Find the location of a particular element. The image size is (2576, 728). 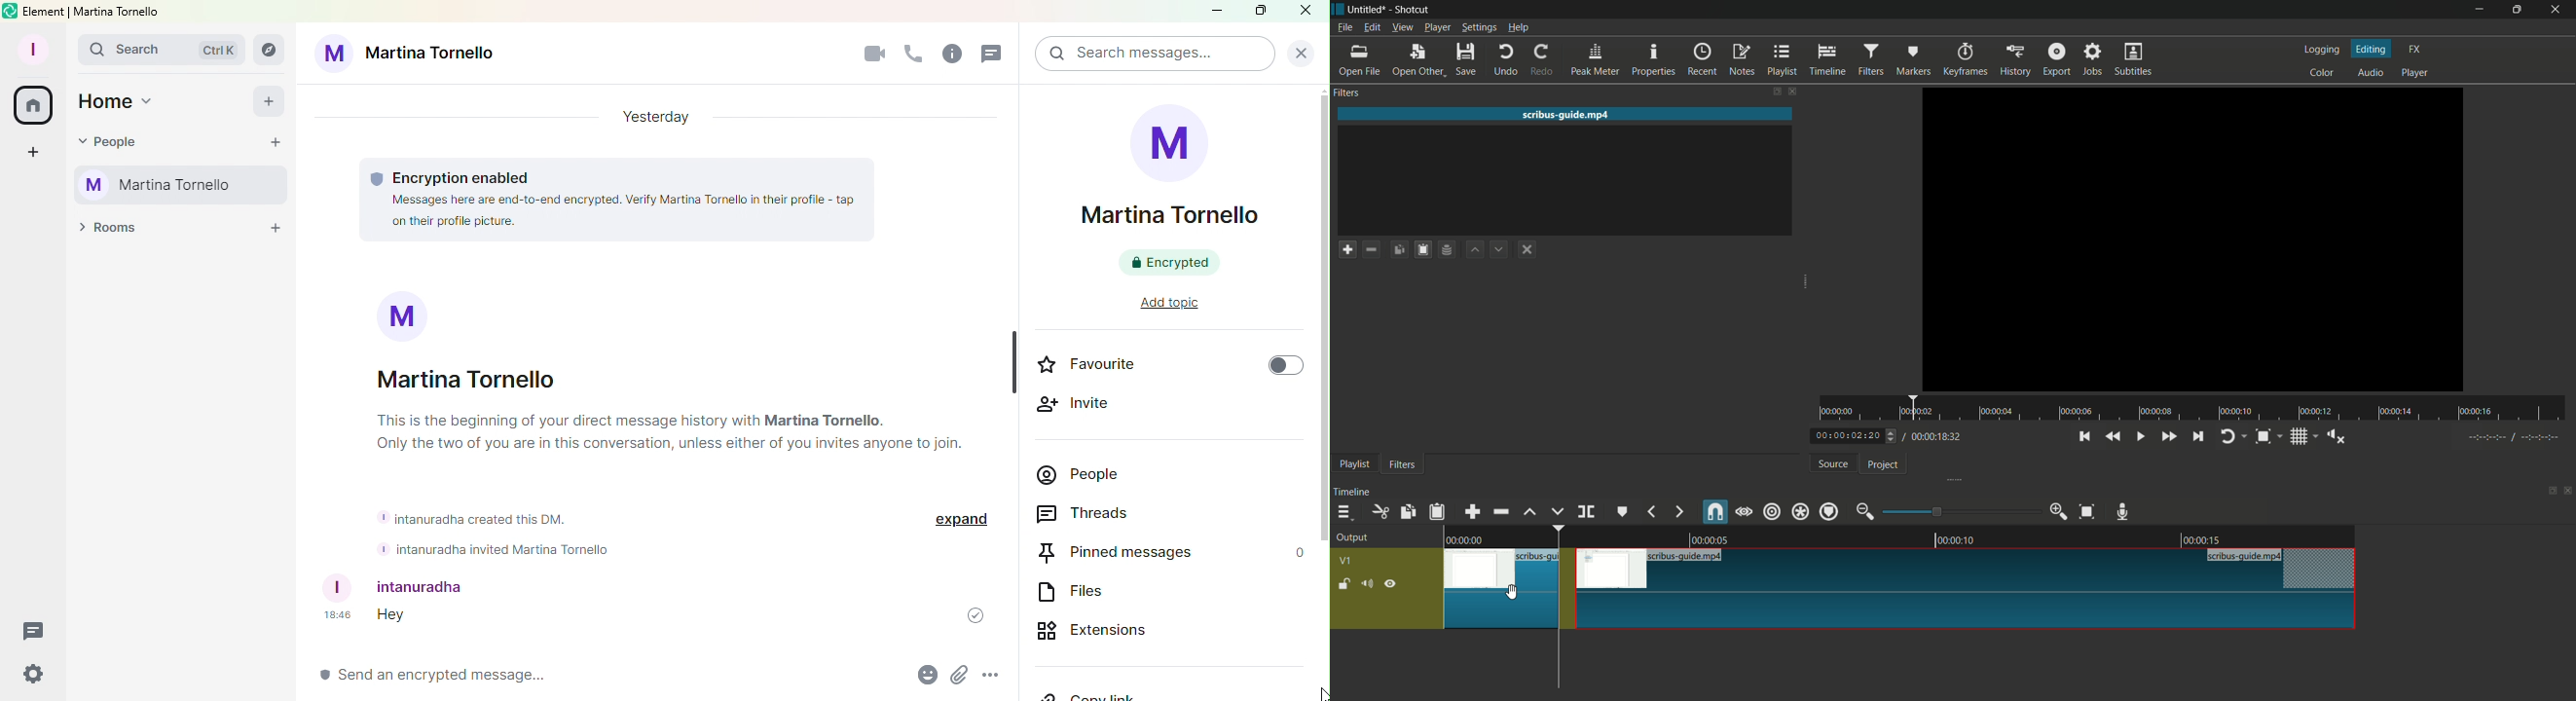

messeges here are end-to-end encrypted. Verify Martina Tornello in their profile- tap in their profile picture is located at coordinates (613, 211).